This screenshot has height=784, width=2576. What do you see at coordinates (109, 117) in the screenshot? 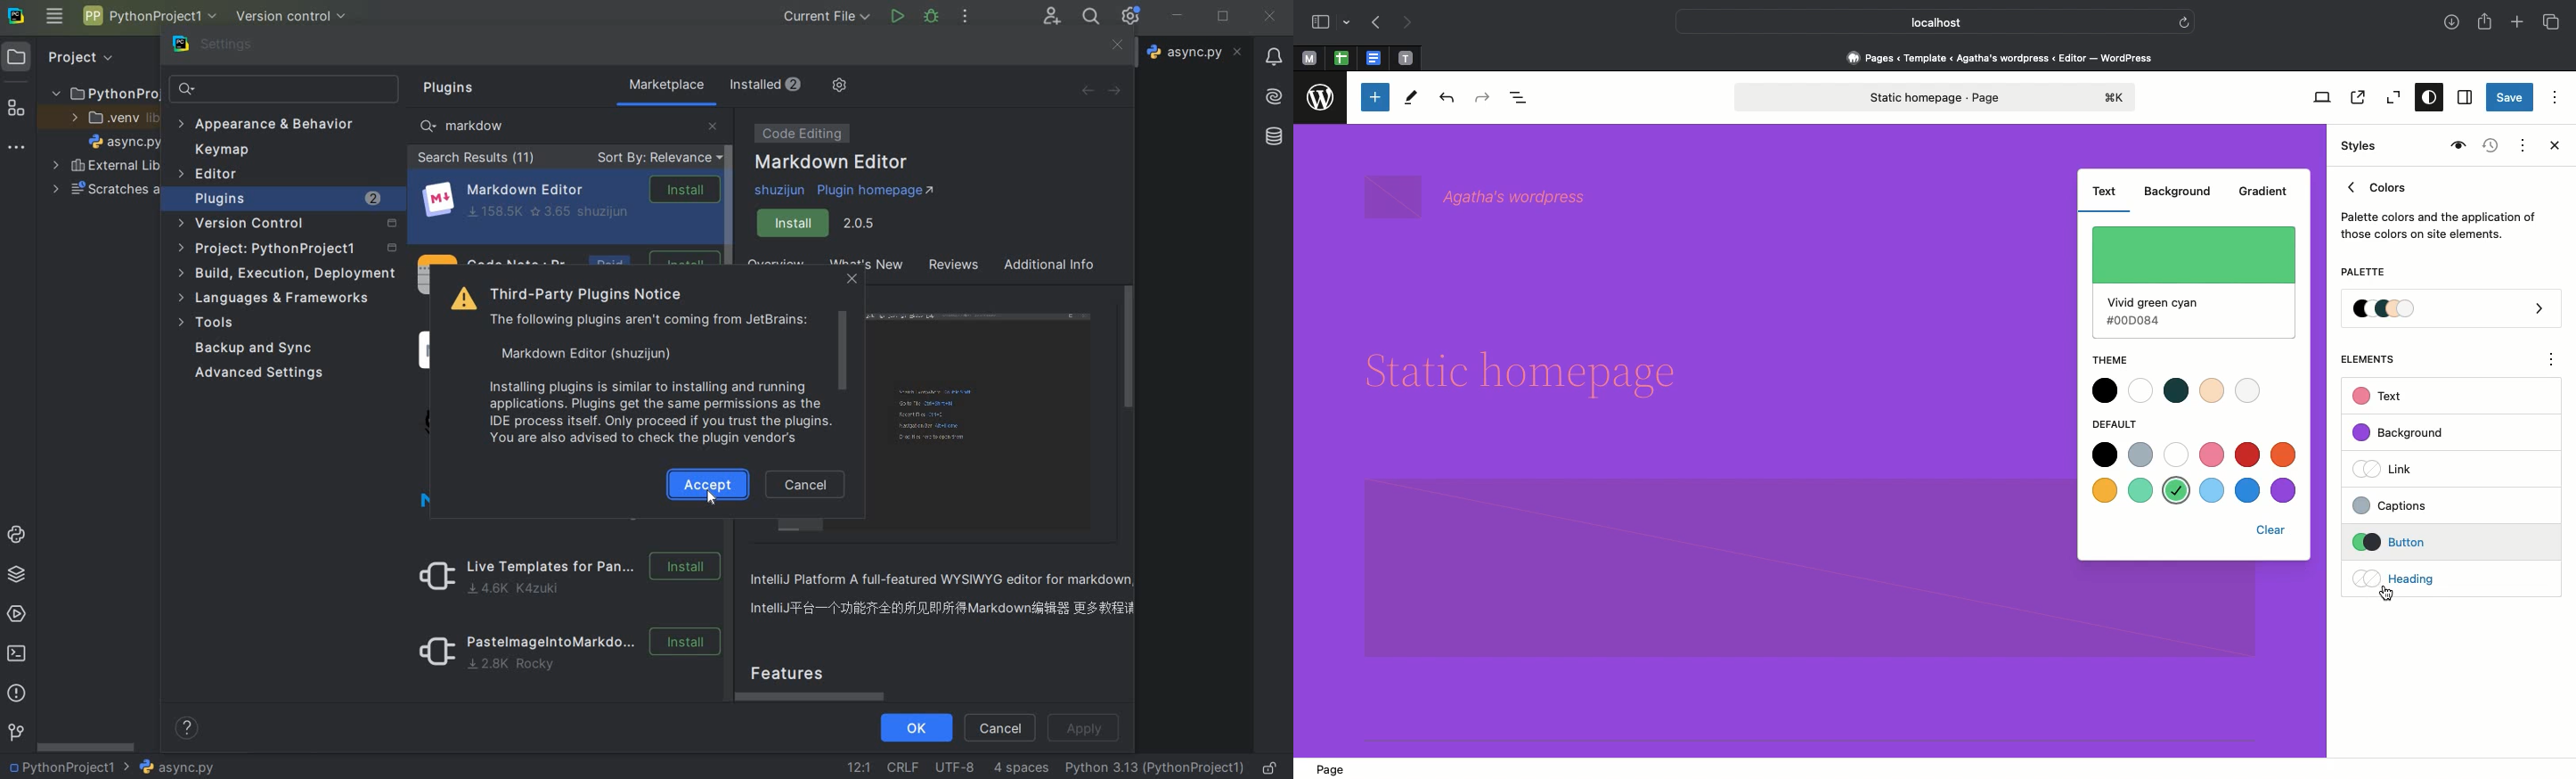
I see `.venv` at bounding box center [109, 117].